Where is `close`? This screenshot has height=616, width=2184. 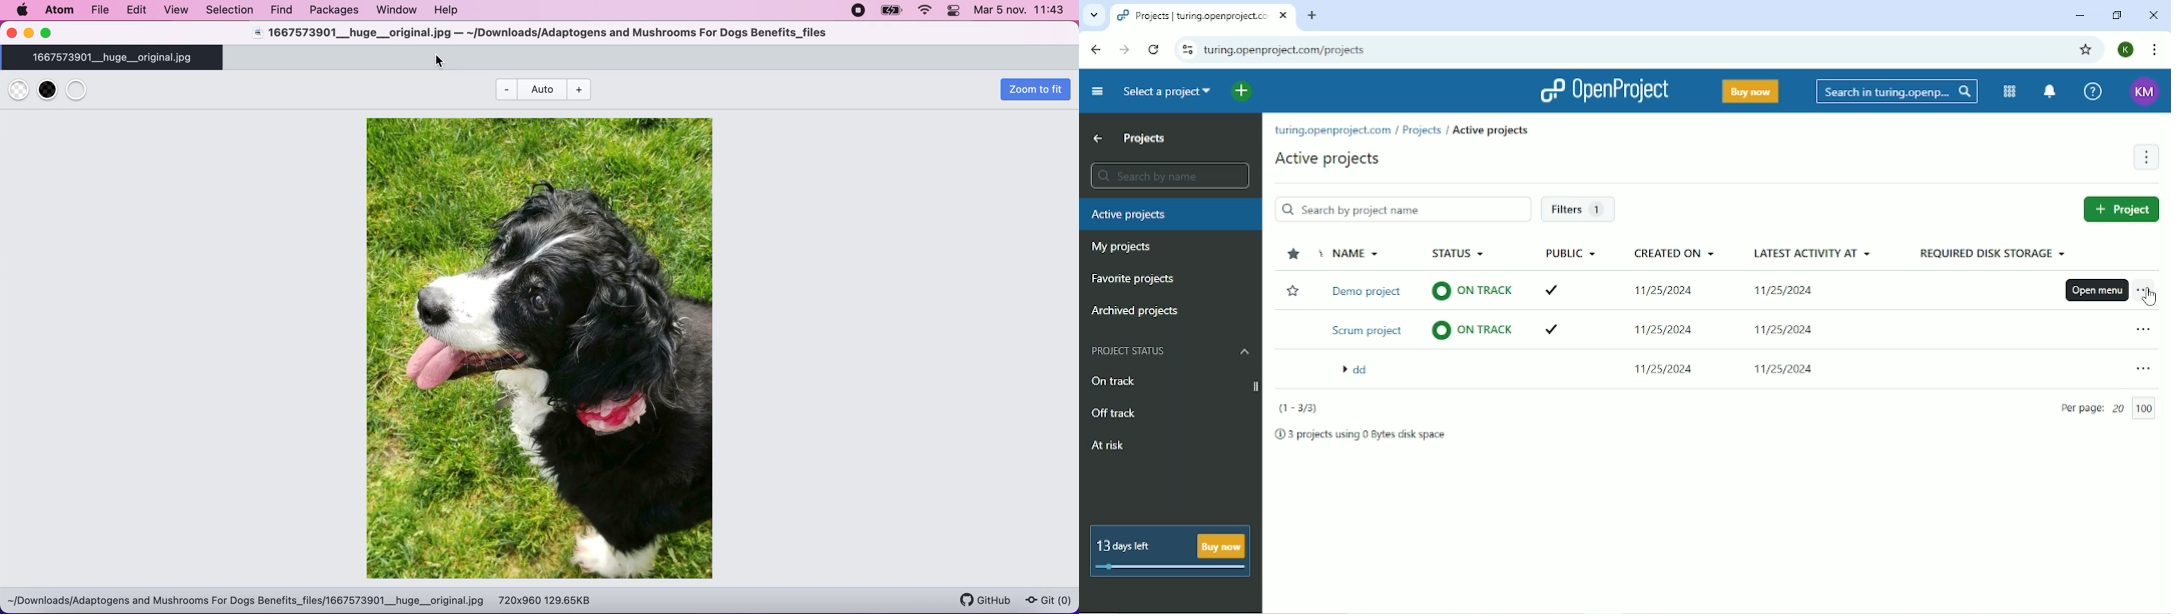
close is located at coordinates (11, 34).